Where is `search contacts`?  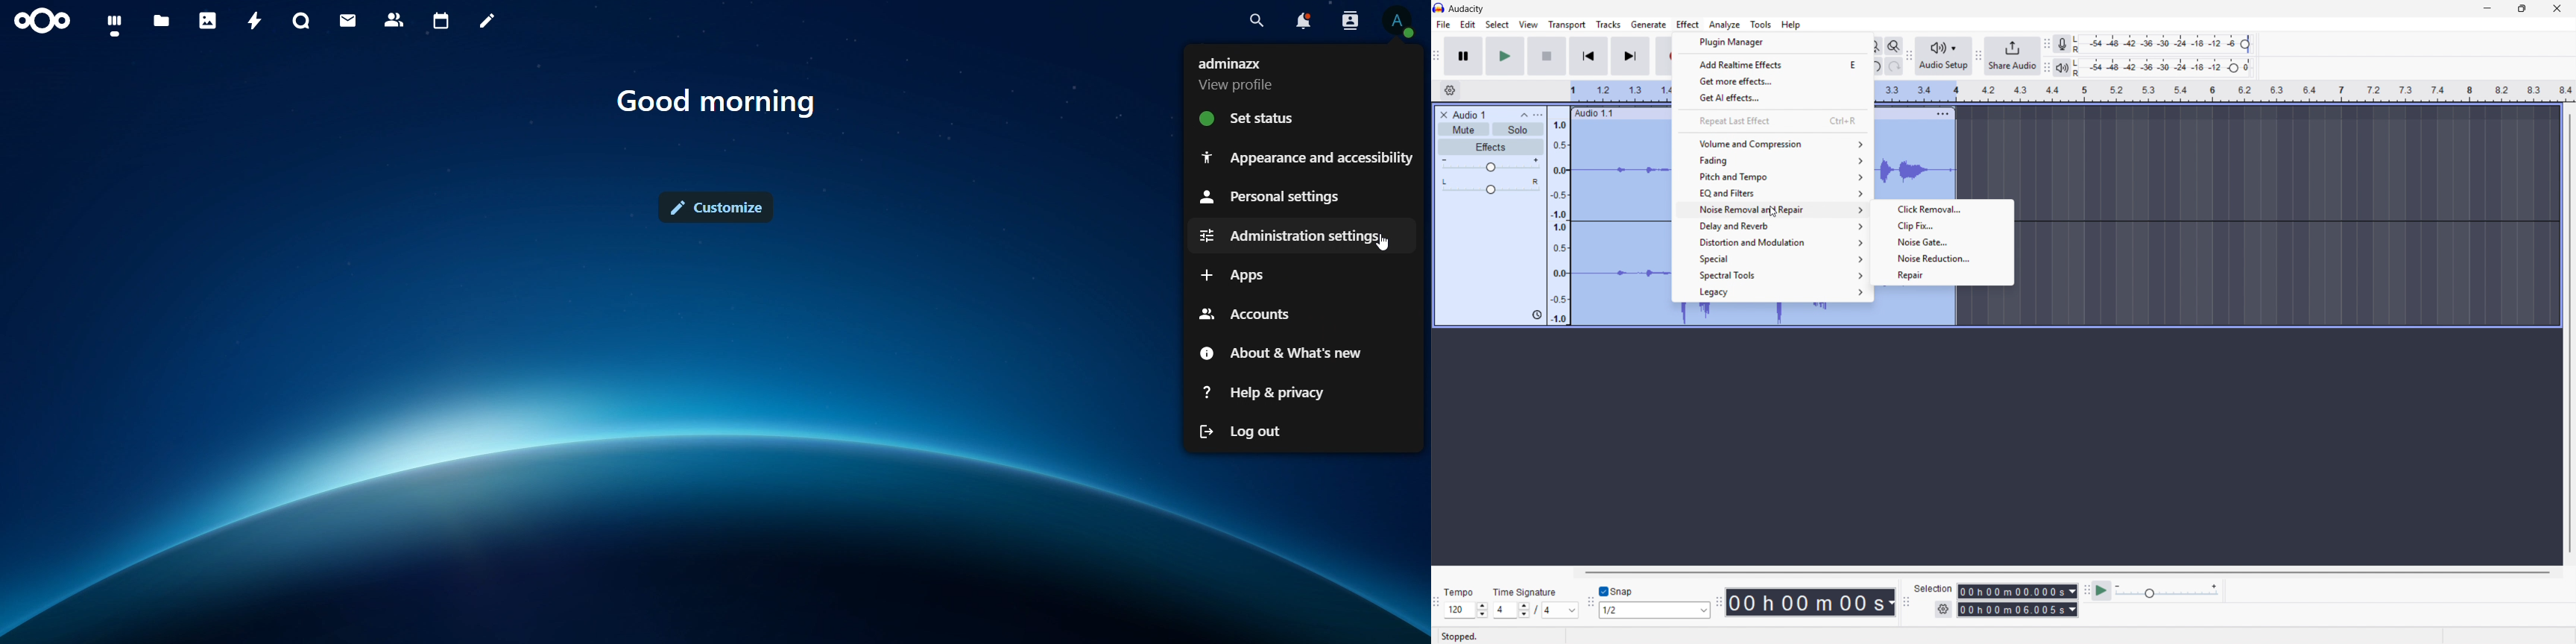 search contacts is located at coordinates (1350, 23).